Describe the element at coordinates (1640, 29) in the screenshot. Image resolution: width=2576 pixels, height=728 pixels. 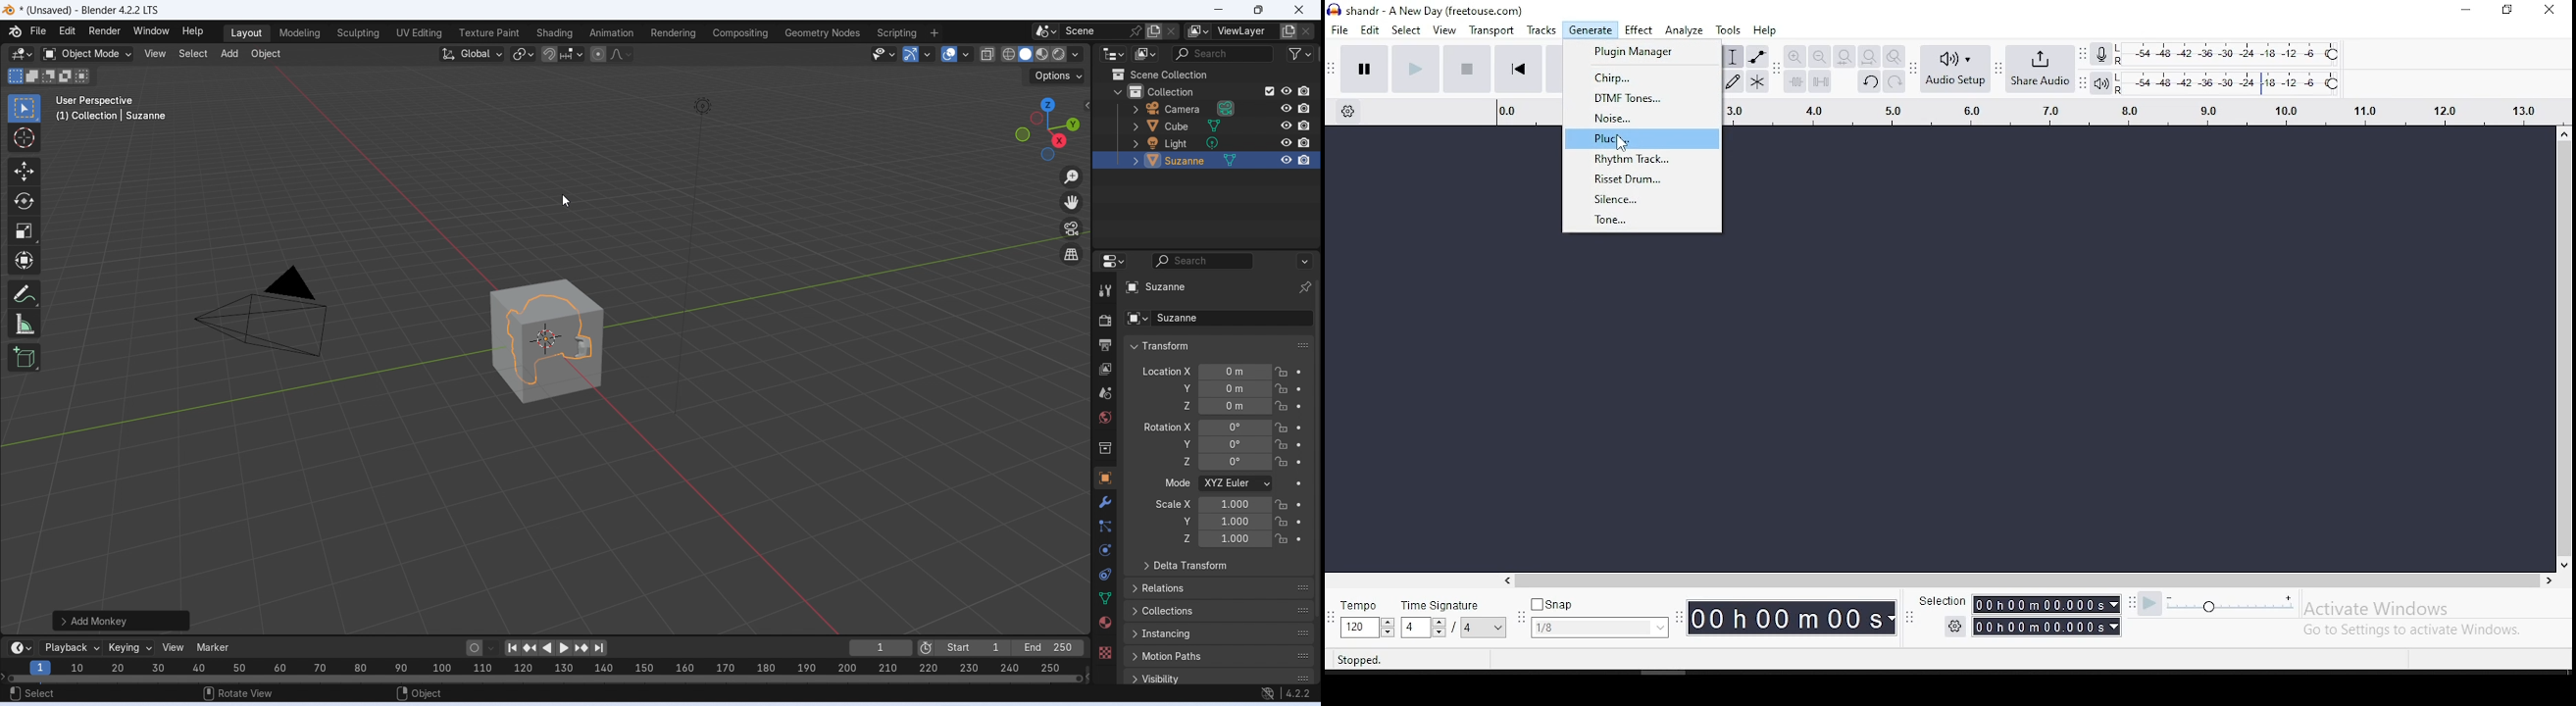
I see `effect` at that location.